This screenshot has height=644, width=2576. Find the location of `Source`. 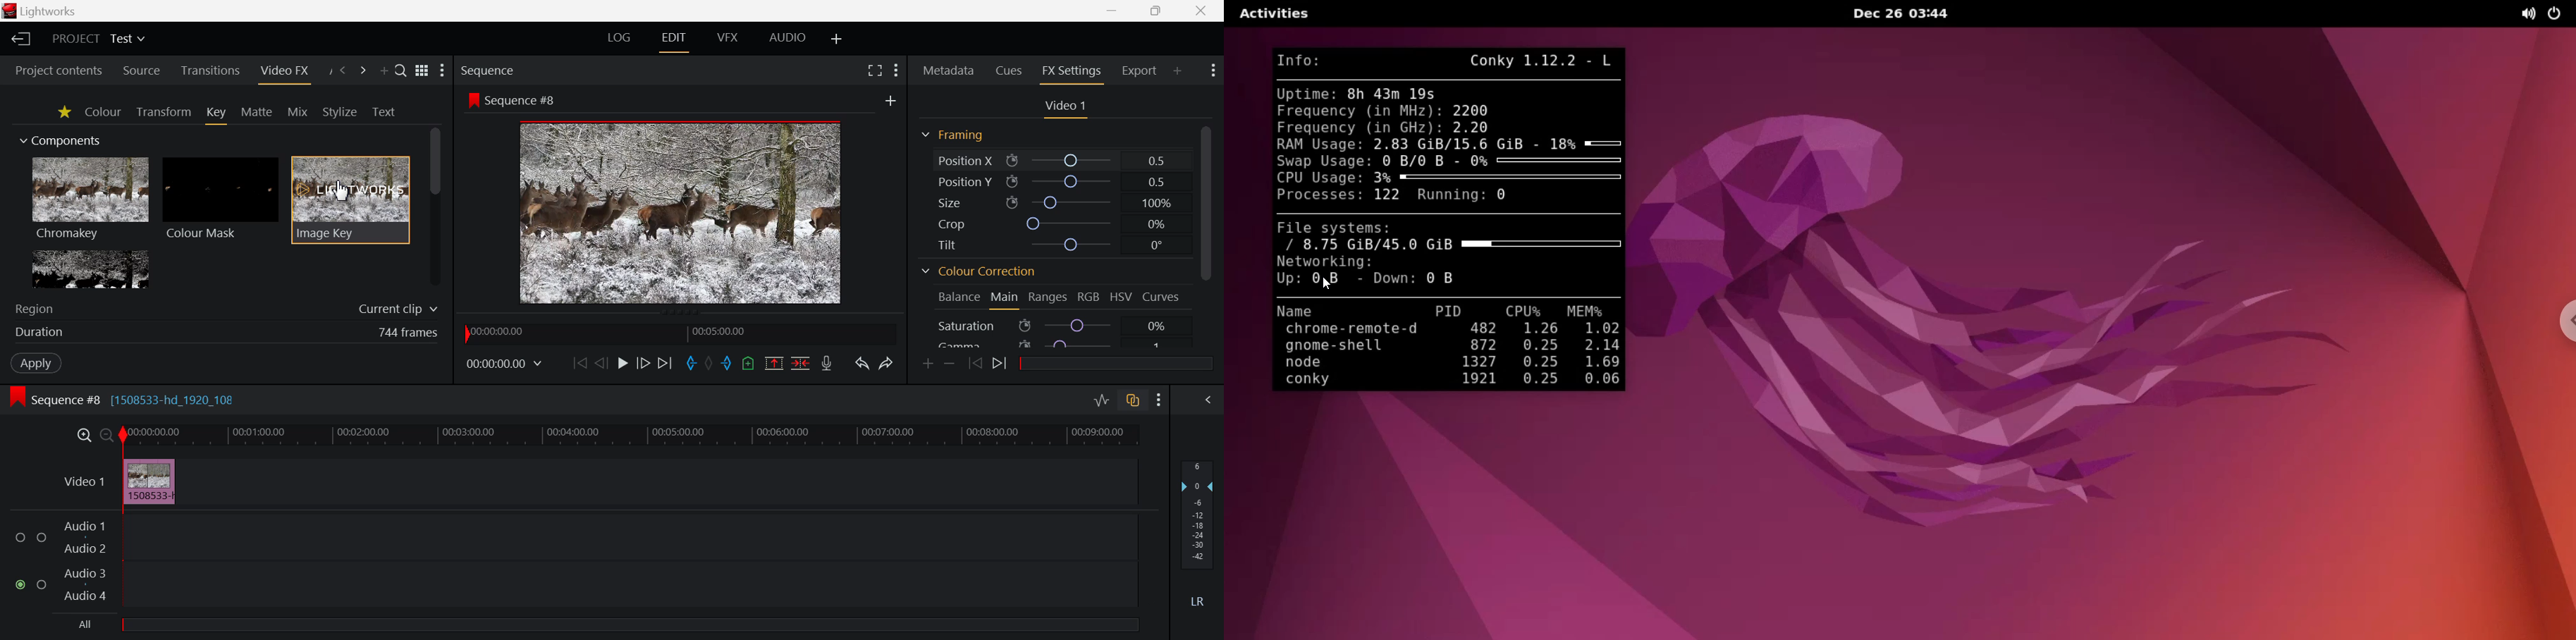

Source is located at coordinates (141, 68).